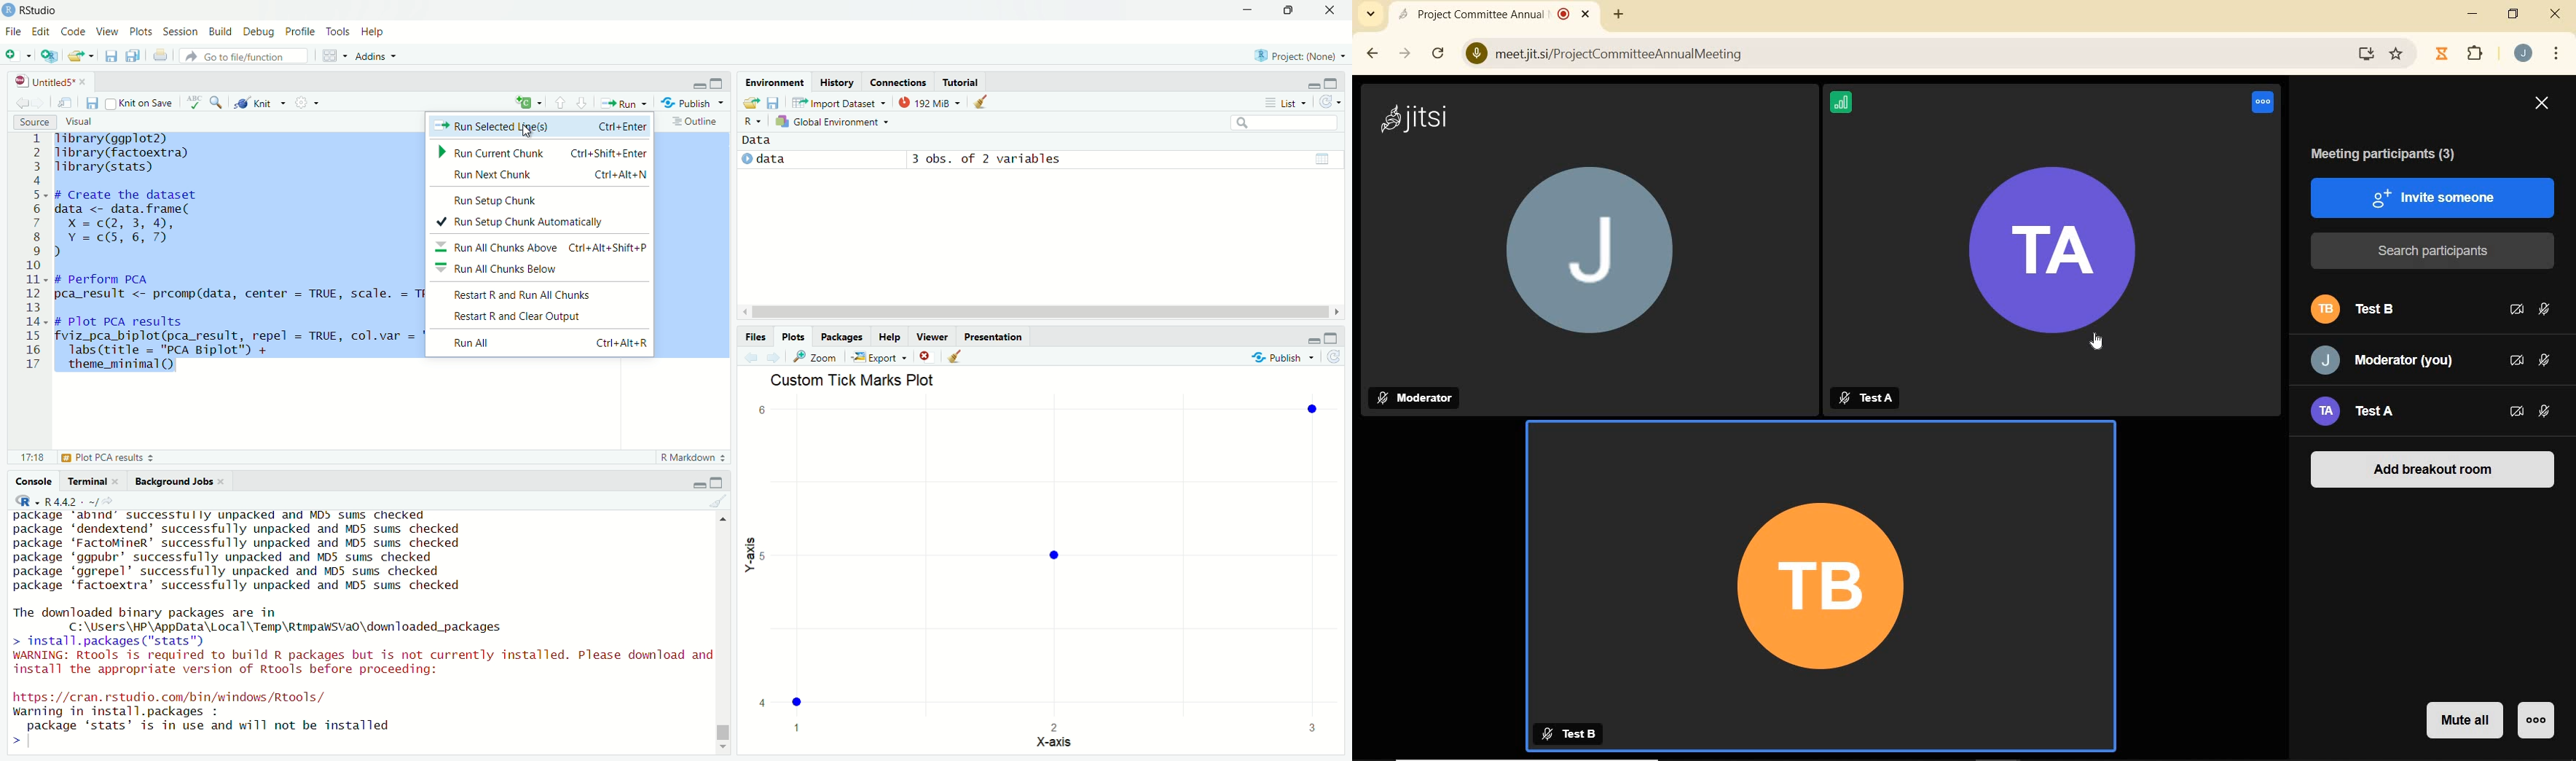 The image size is (2576, 784). I want to click on clear all plots, so click(956, 356).